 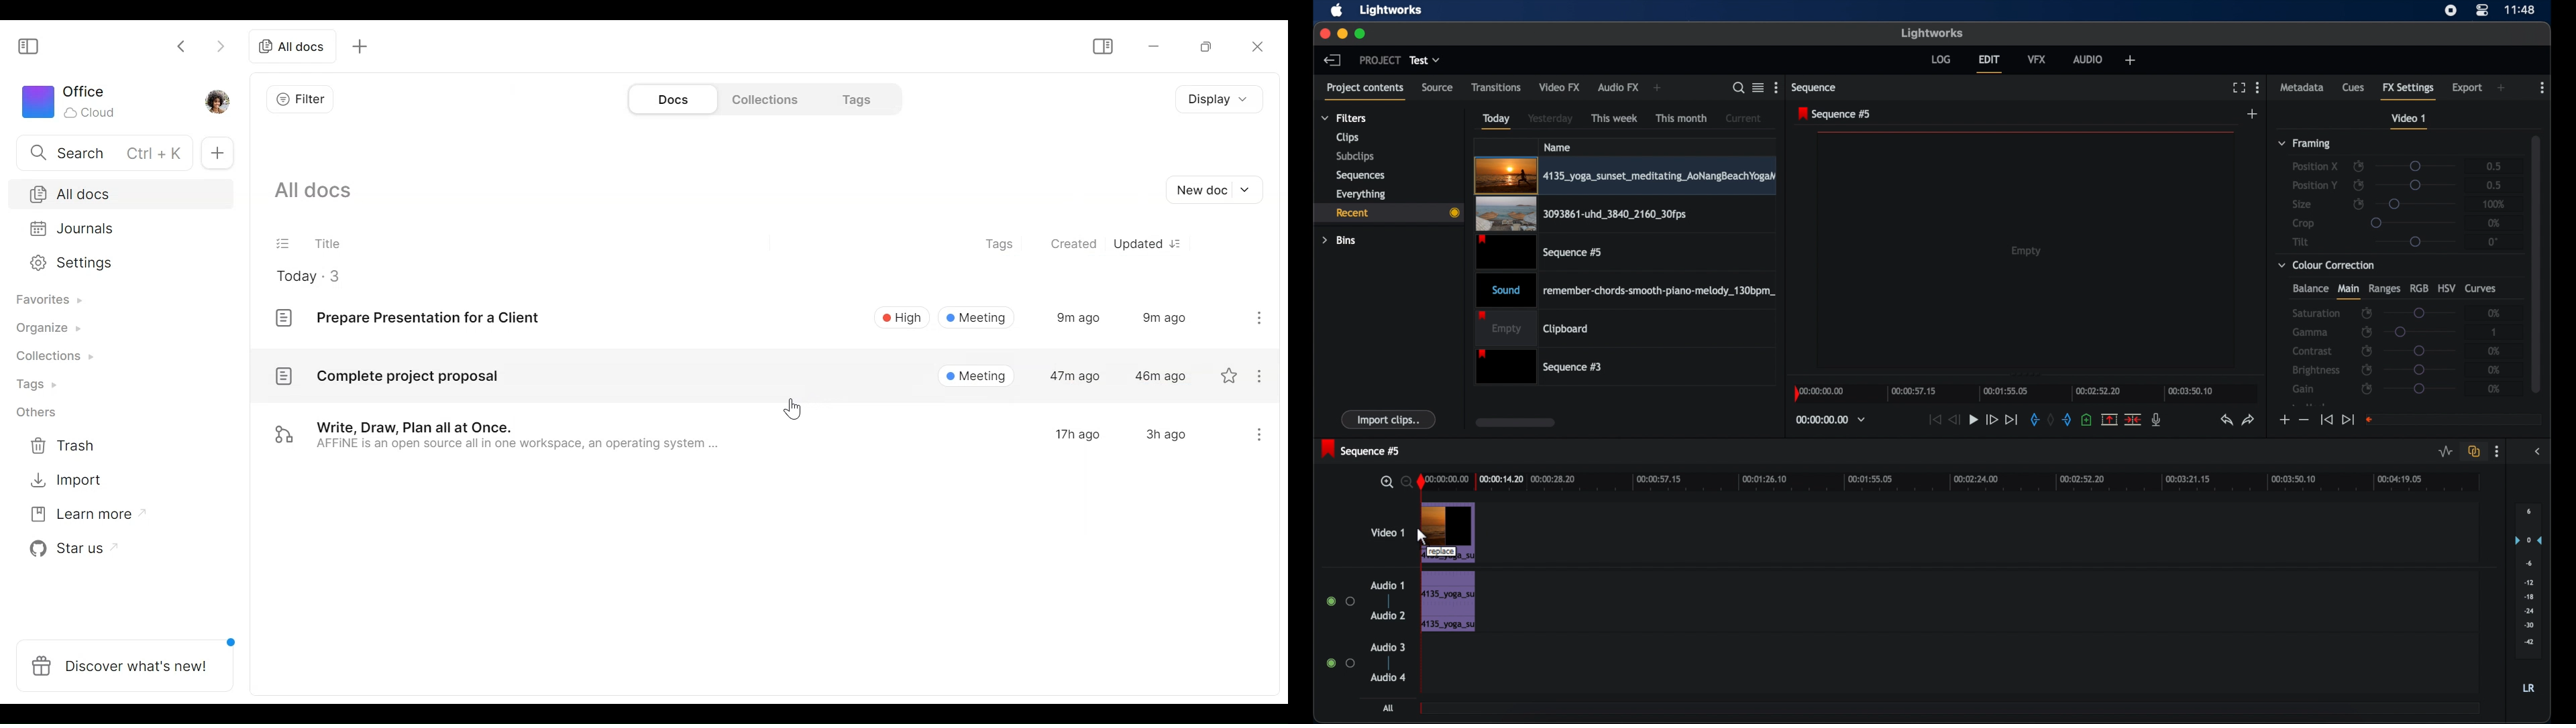 I want to click on out mark, so click(x=2068, y=419).